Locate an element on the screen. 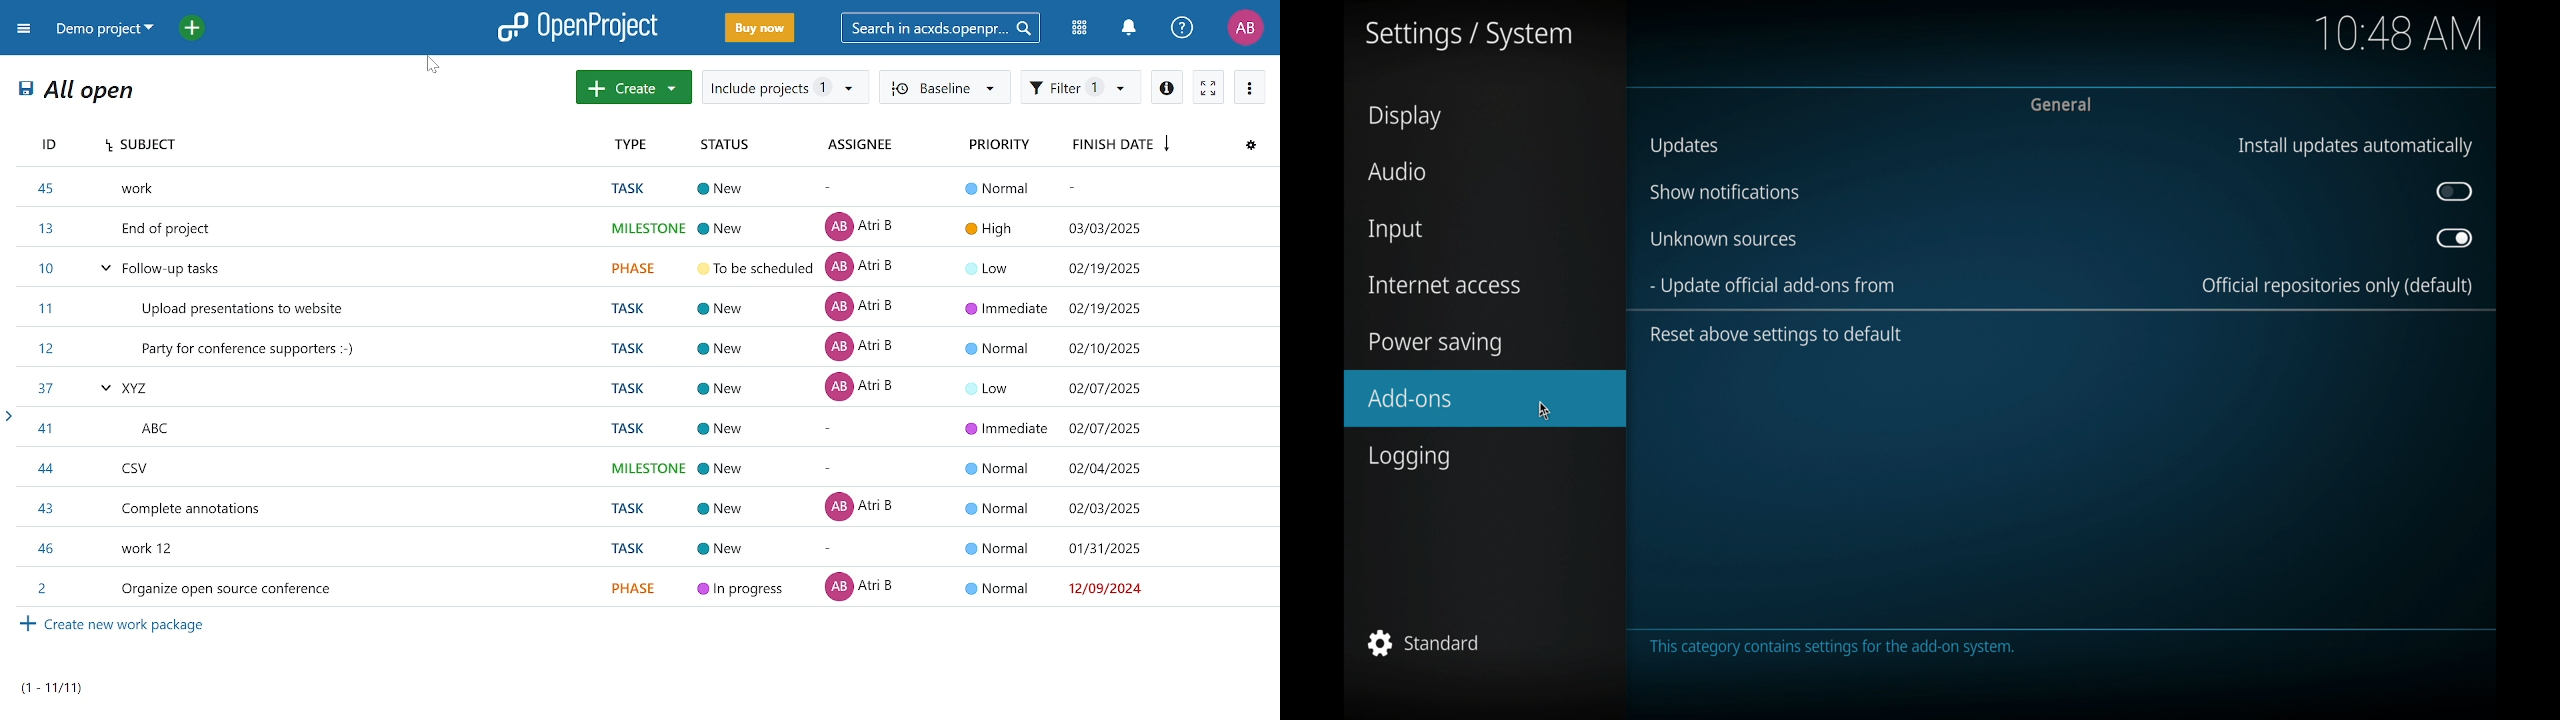  expand project menu is located at coordinates (22, 30).